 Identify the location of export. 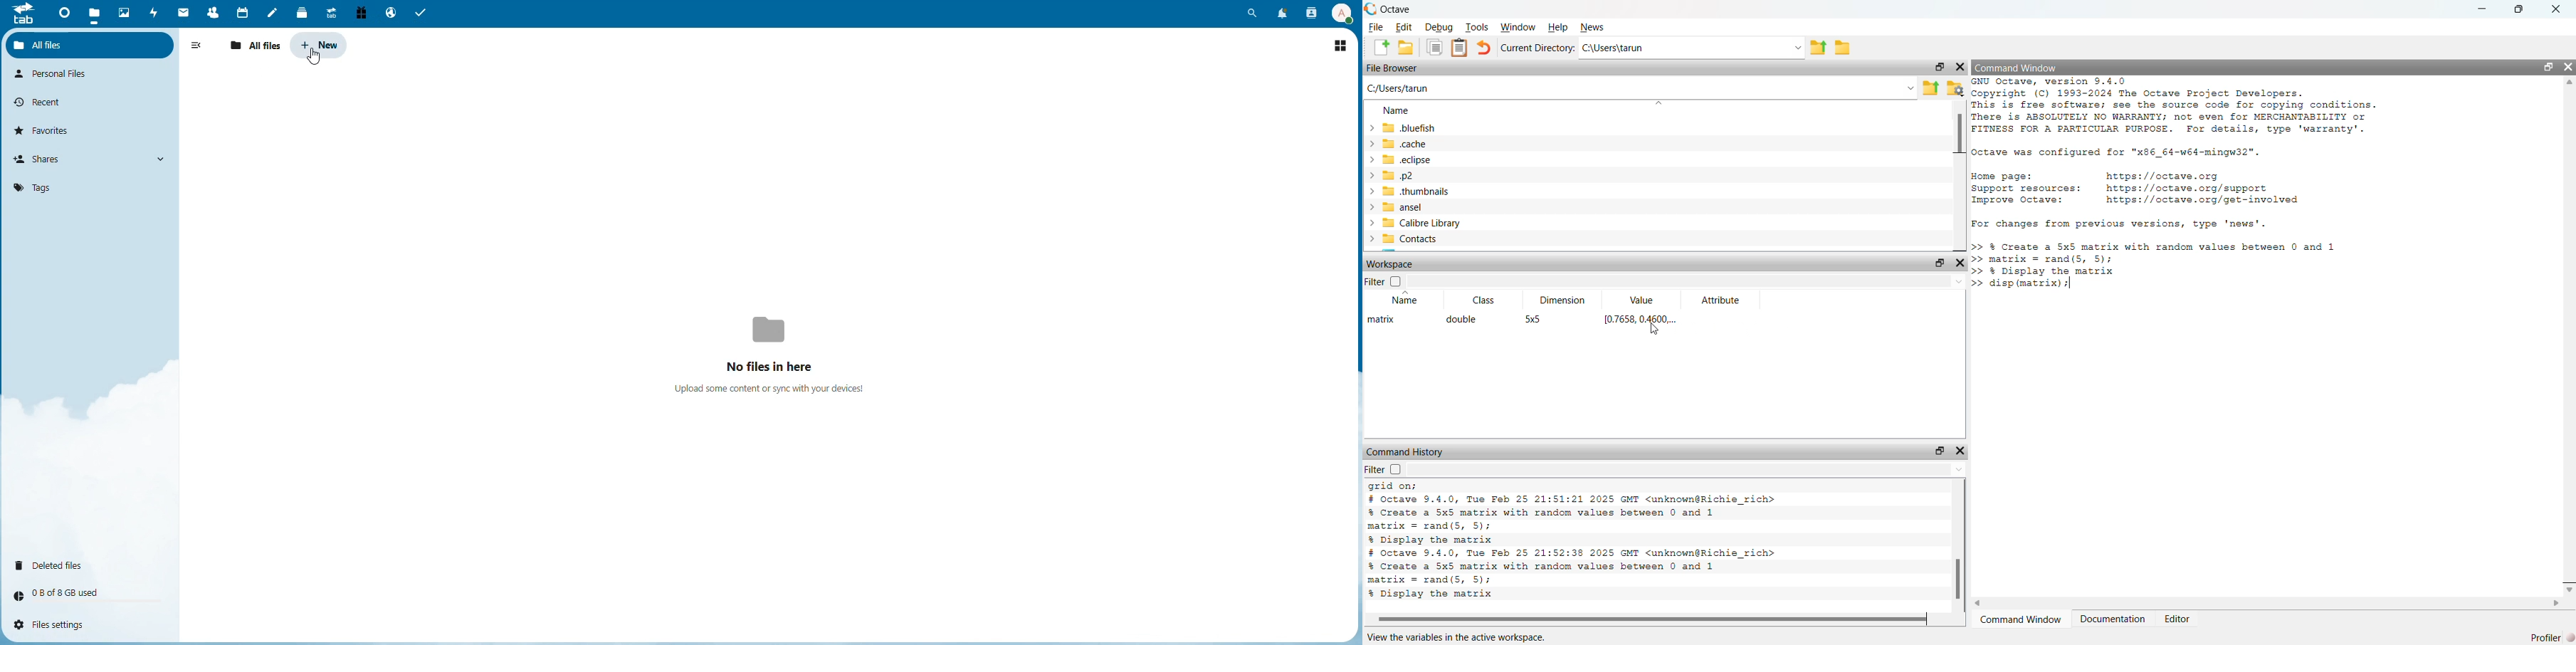
(1819, 47).